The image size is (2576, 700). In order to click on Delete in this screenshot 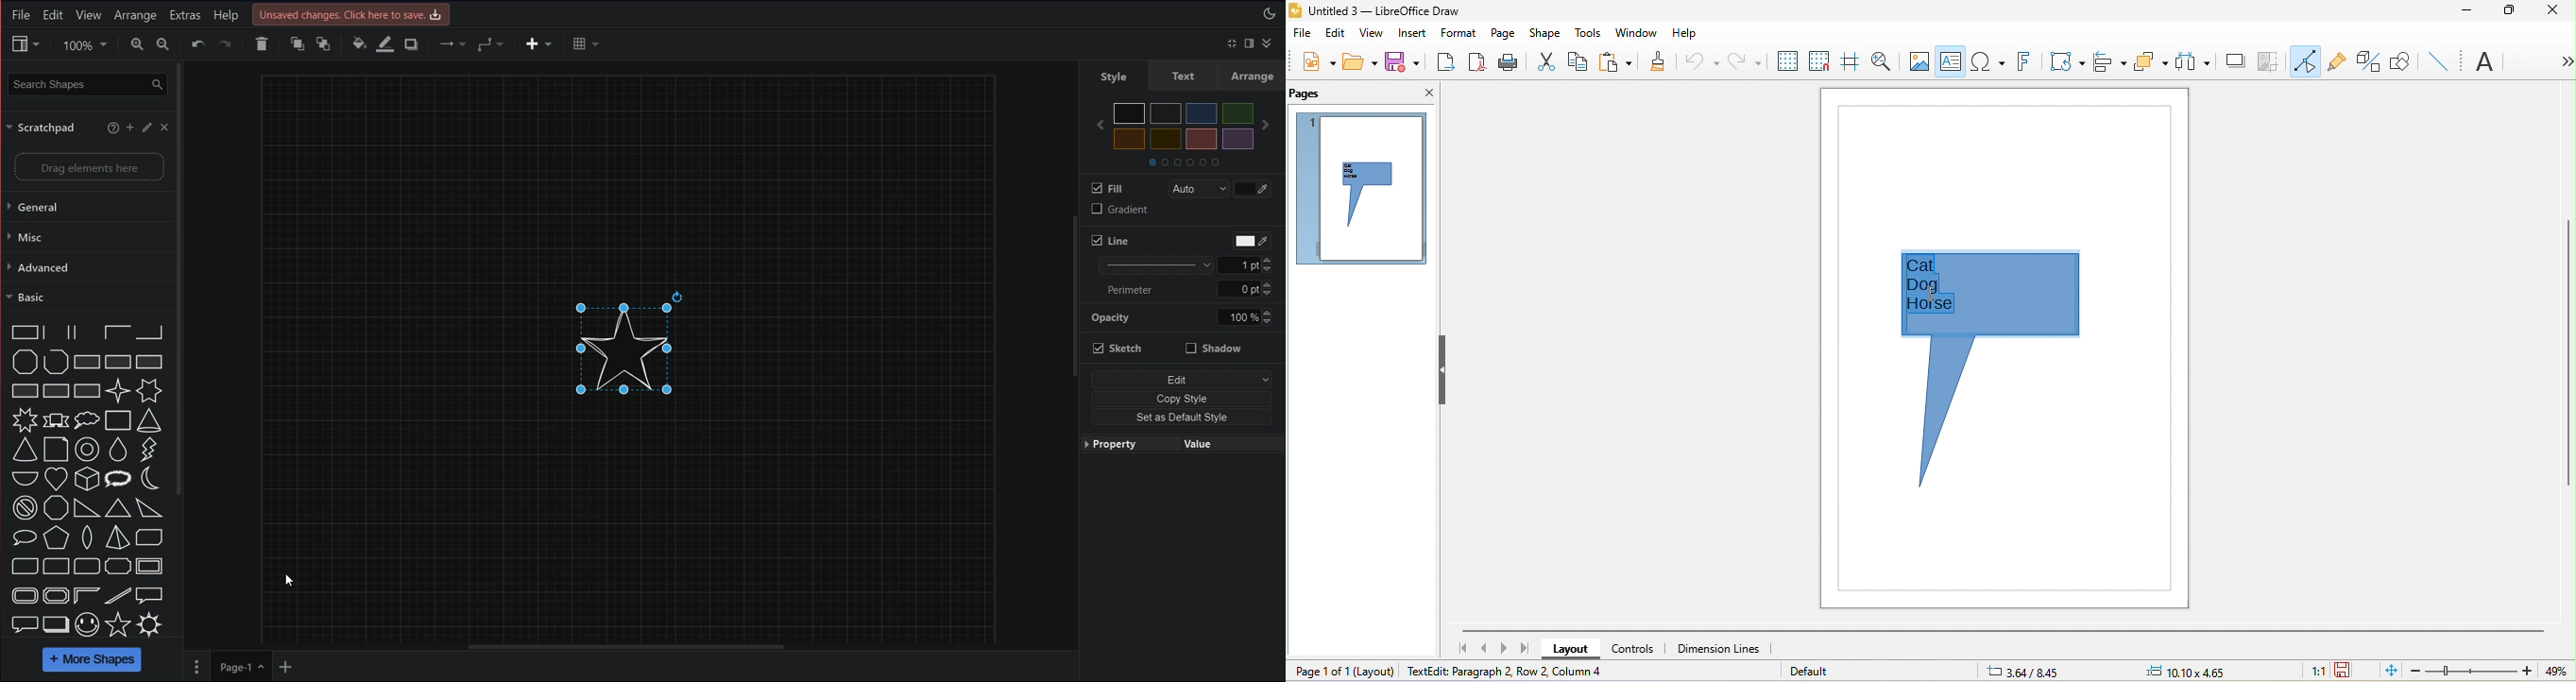, I will do `click(261, 44)`.